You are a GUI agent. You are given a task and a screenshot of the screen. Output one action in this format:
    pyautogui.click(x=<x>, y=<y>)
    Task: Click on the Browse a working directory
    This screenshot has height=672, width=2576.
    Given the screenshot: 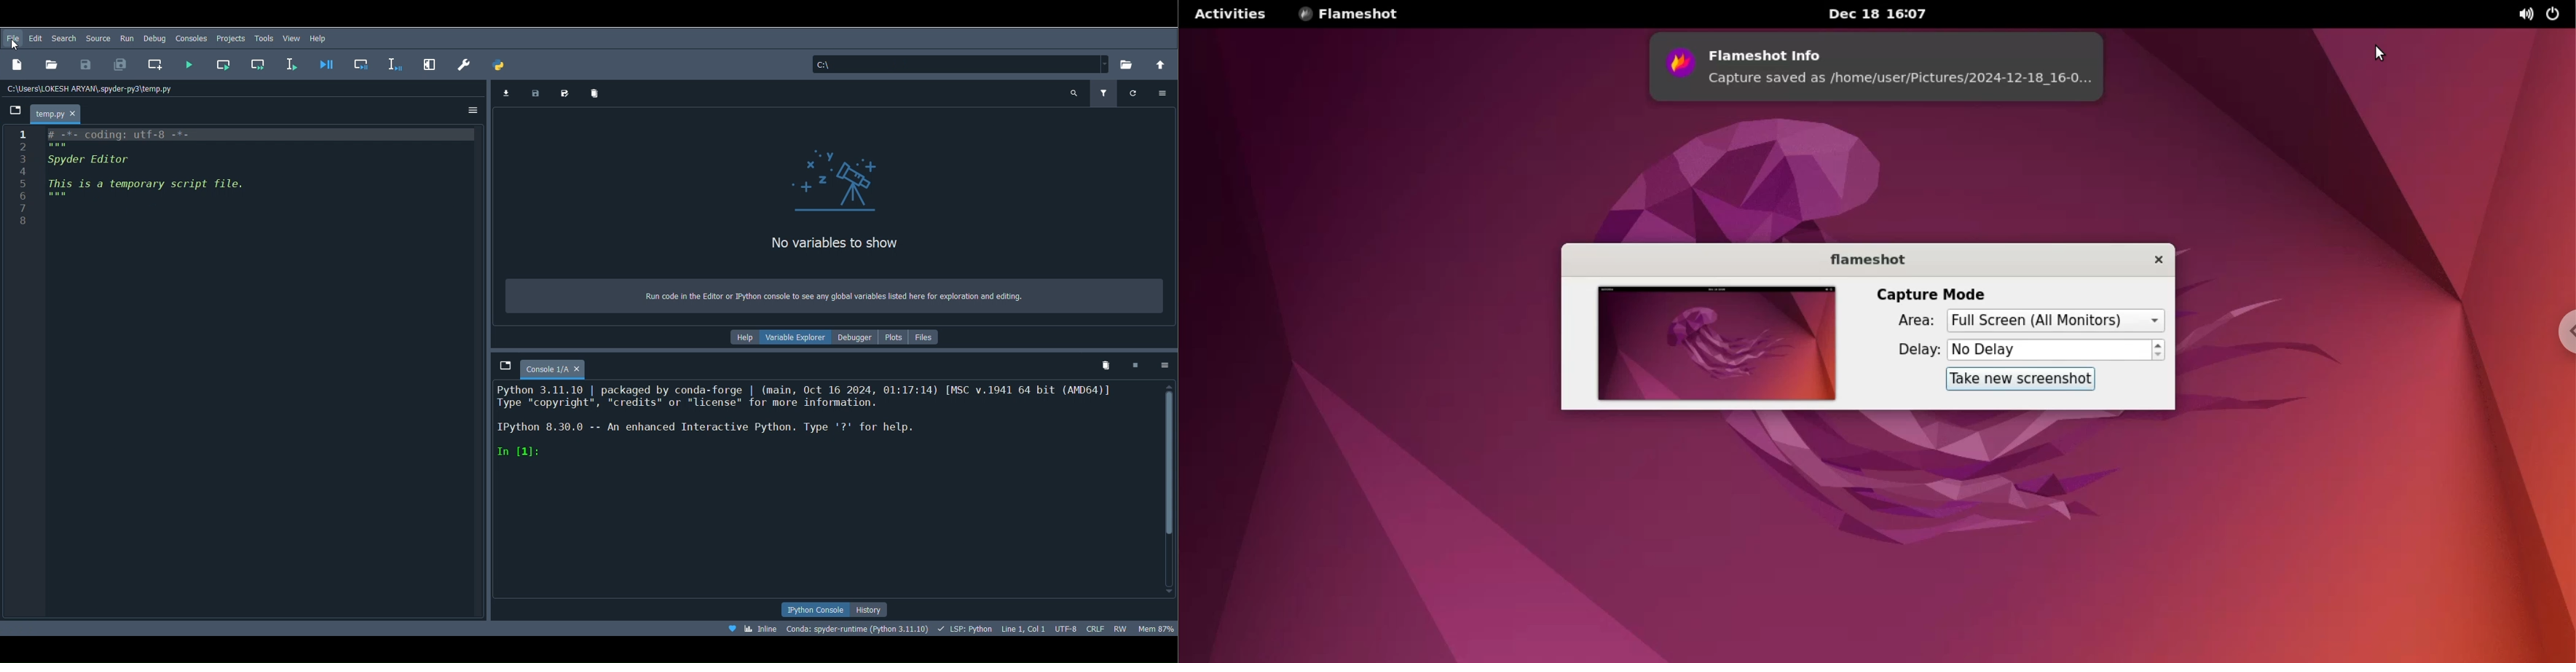 What is the action you would take?
    pyautogui.click(x=1128, y=65)
    